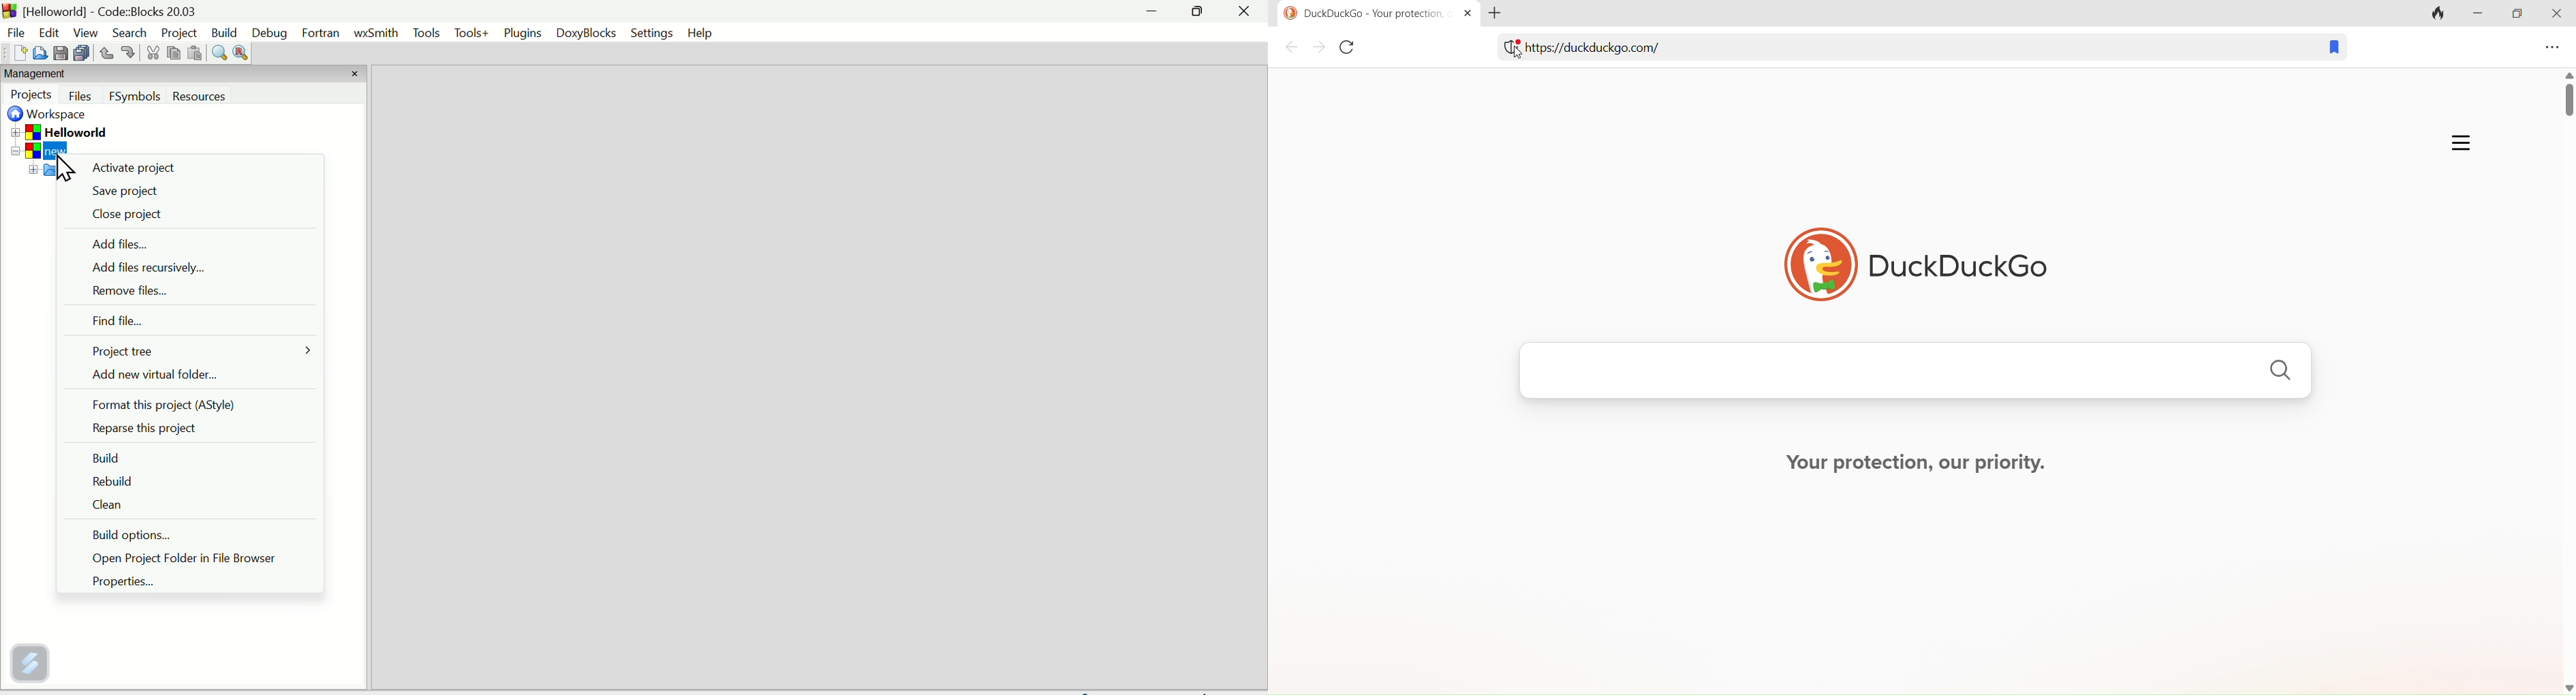 The image size is (2576, 700). I want to click on Format this project, so click(175, 406).